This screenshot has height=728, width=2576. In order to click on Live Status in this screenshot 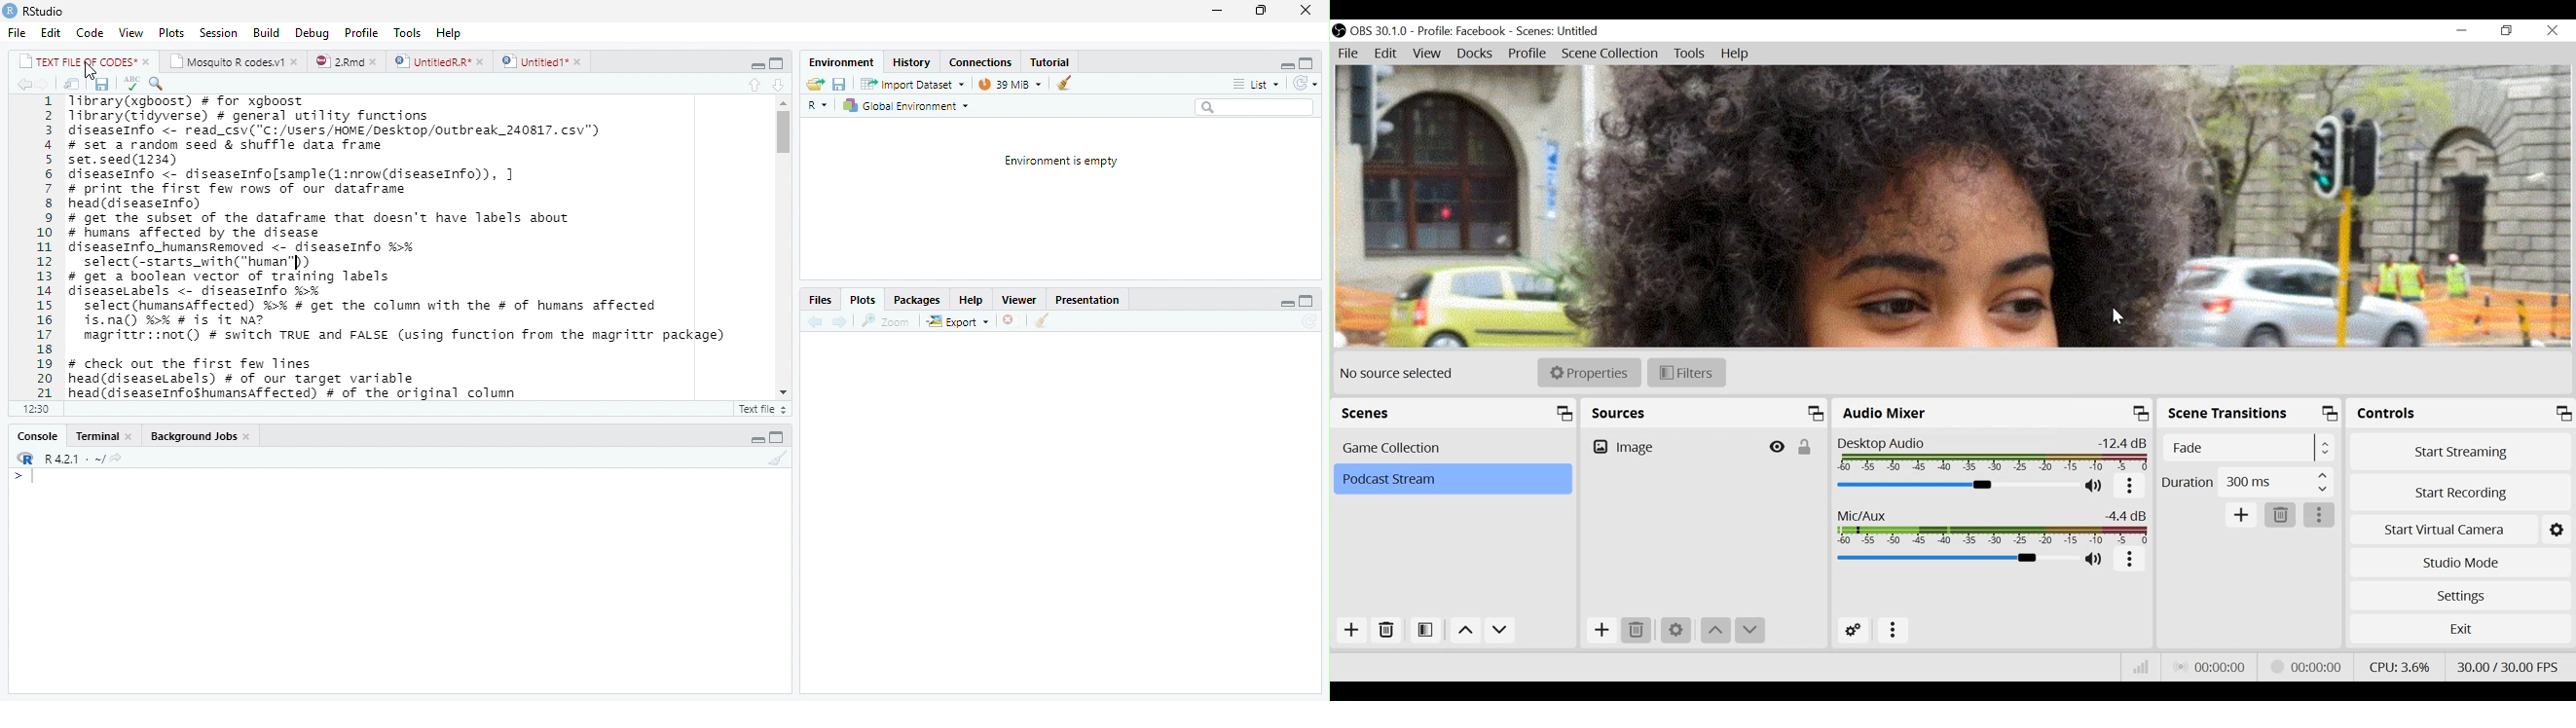, I will do `click(2211, 669)`.